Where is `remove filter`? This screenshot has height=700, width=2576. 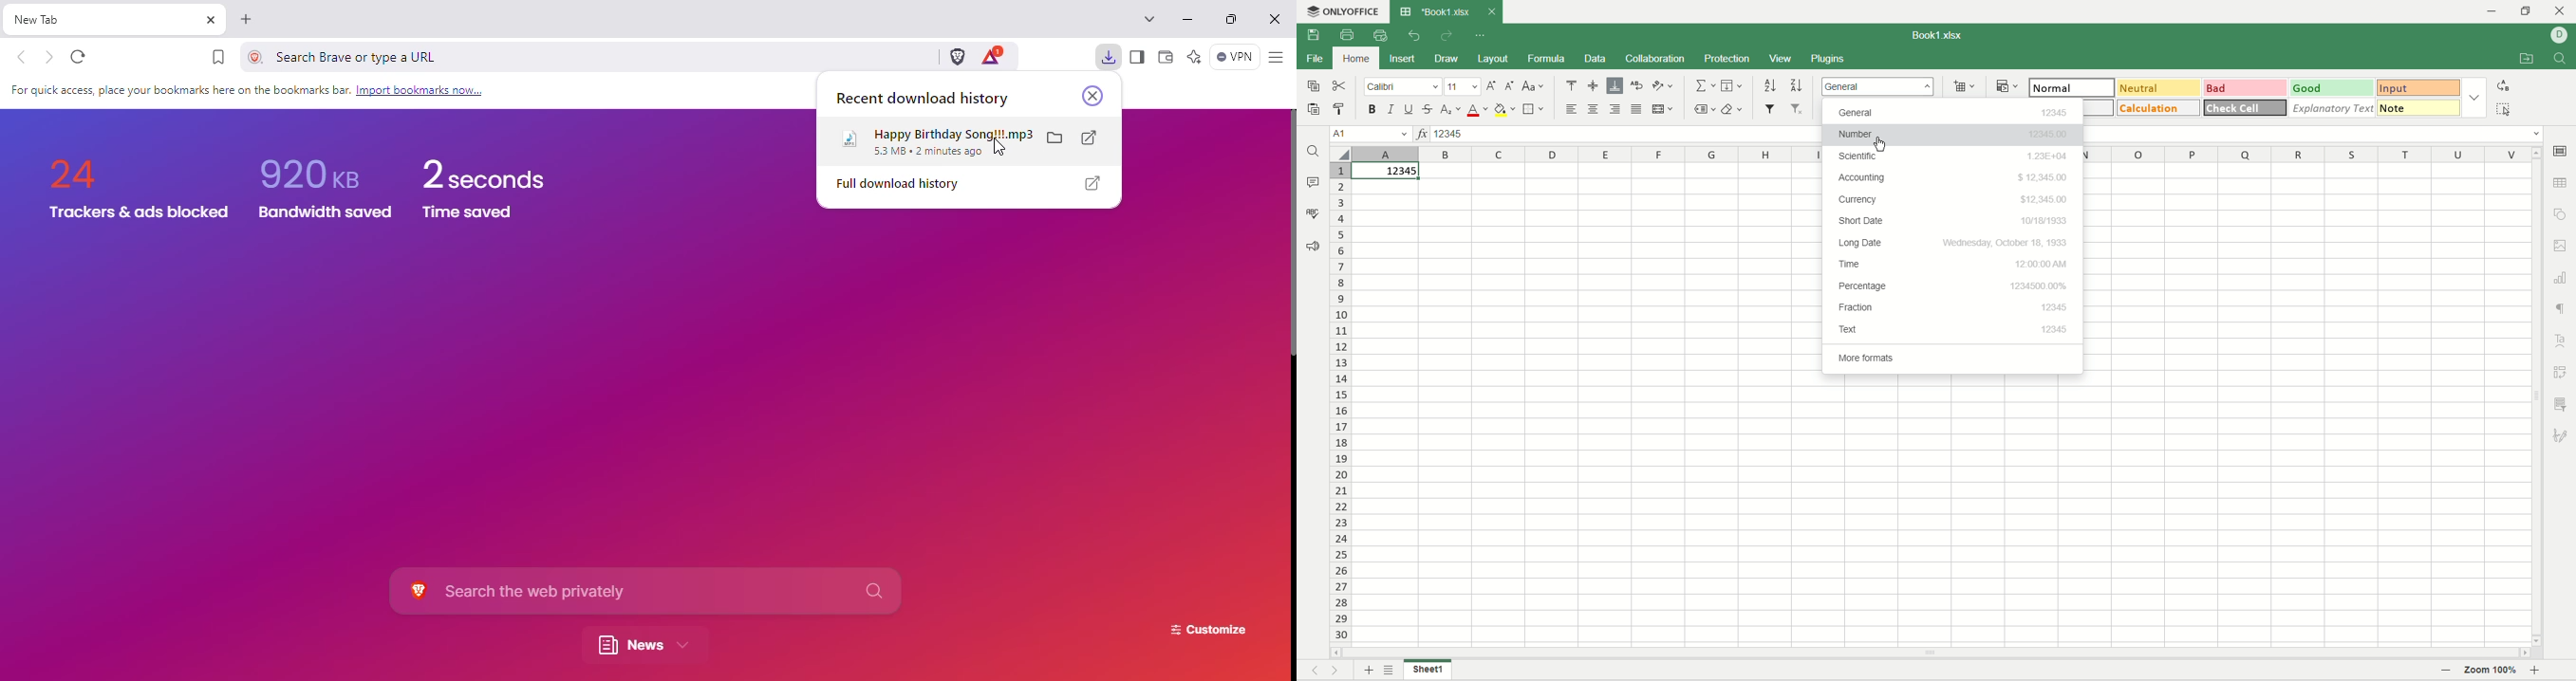
remove filter is located at coordinates (1796, 109).